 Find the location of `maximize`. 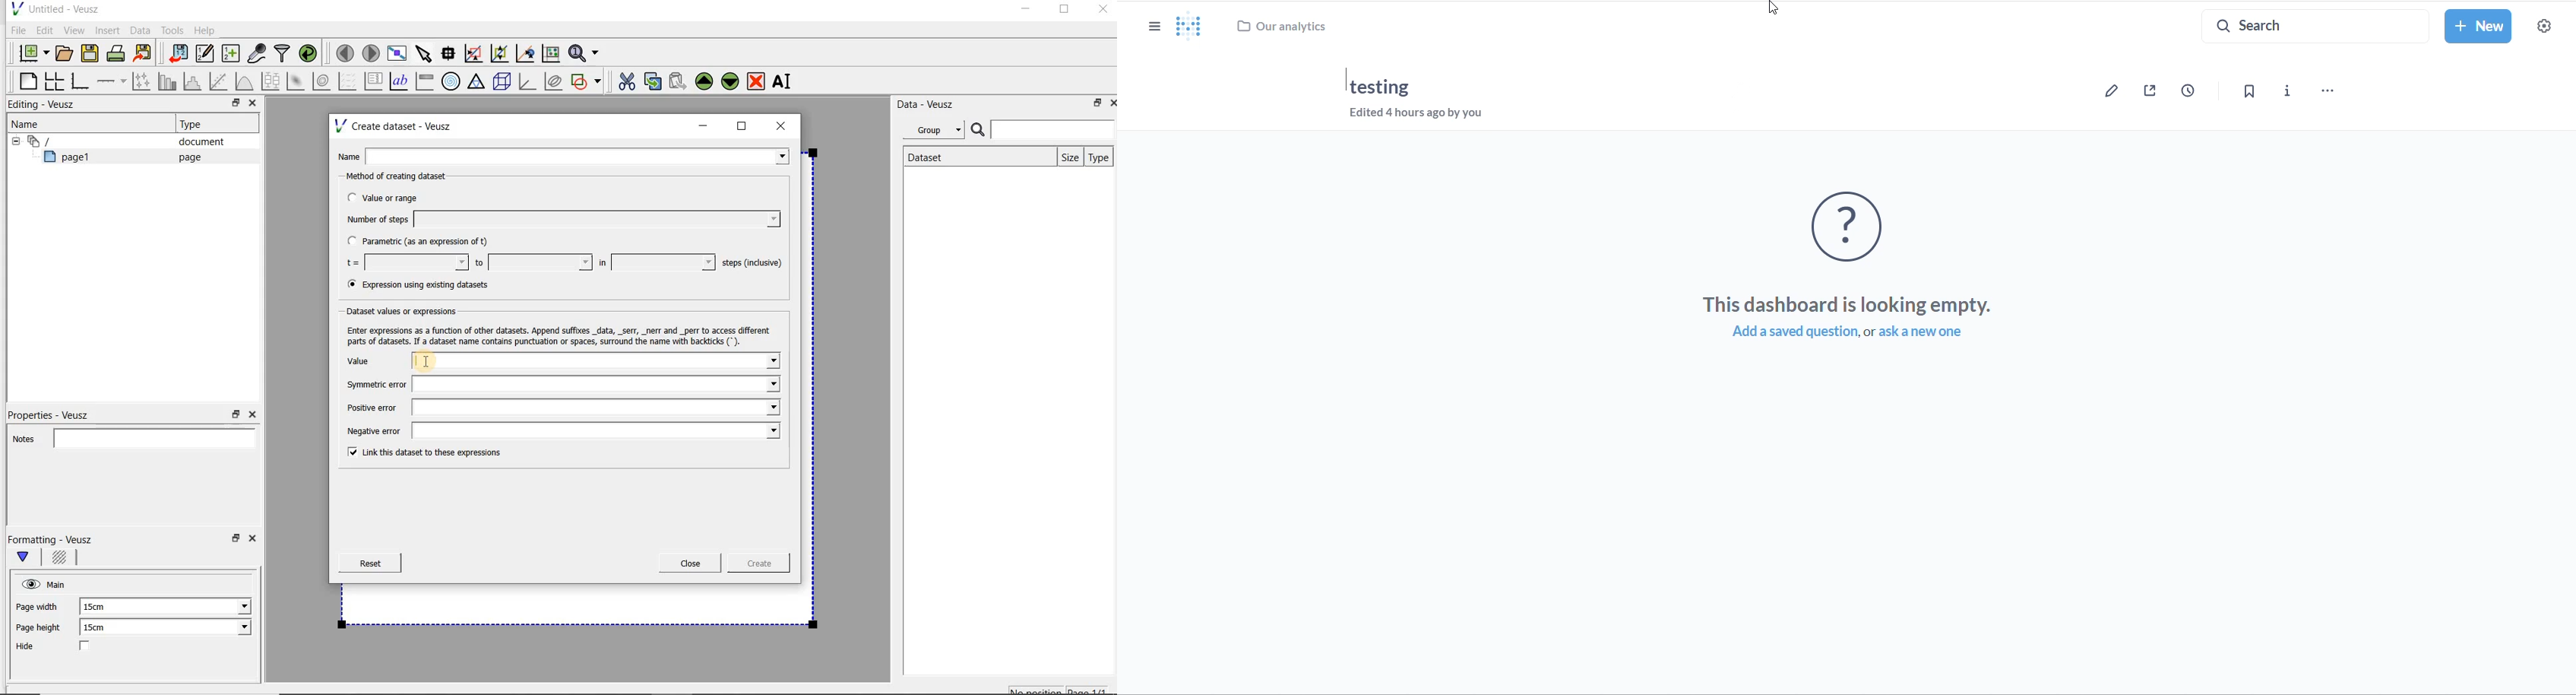

maximize is located at coordinates (1065, 11).